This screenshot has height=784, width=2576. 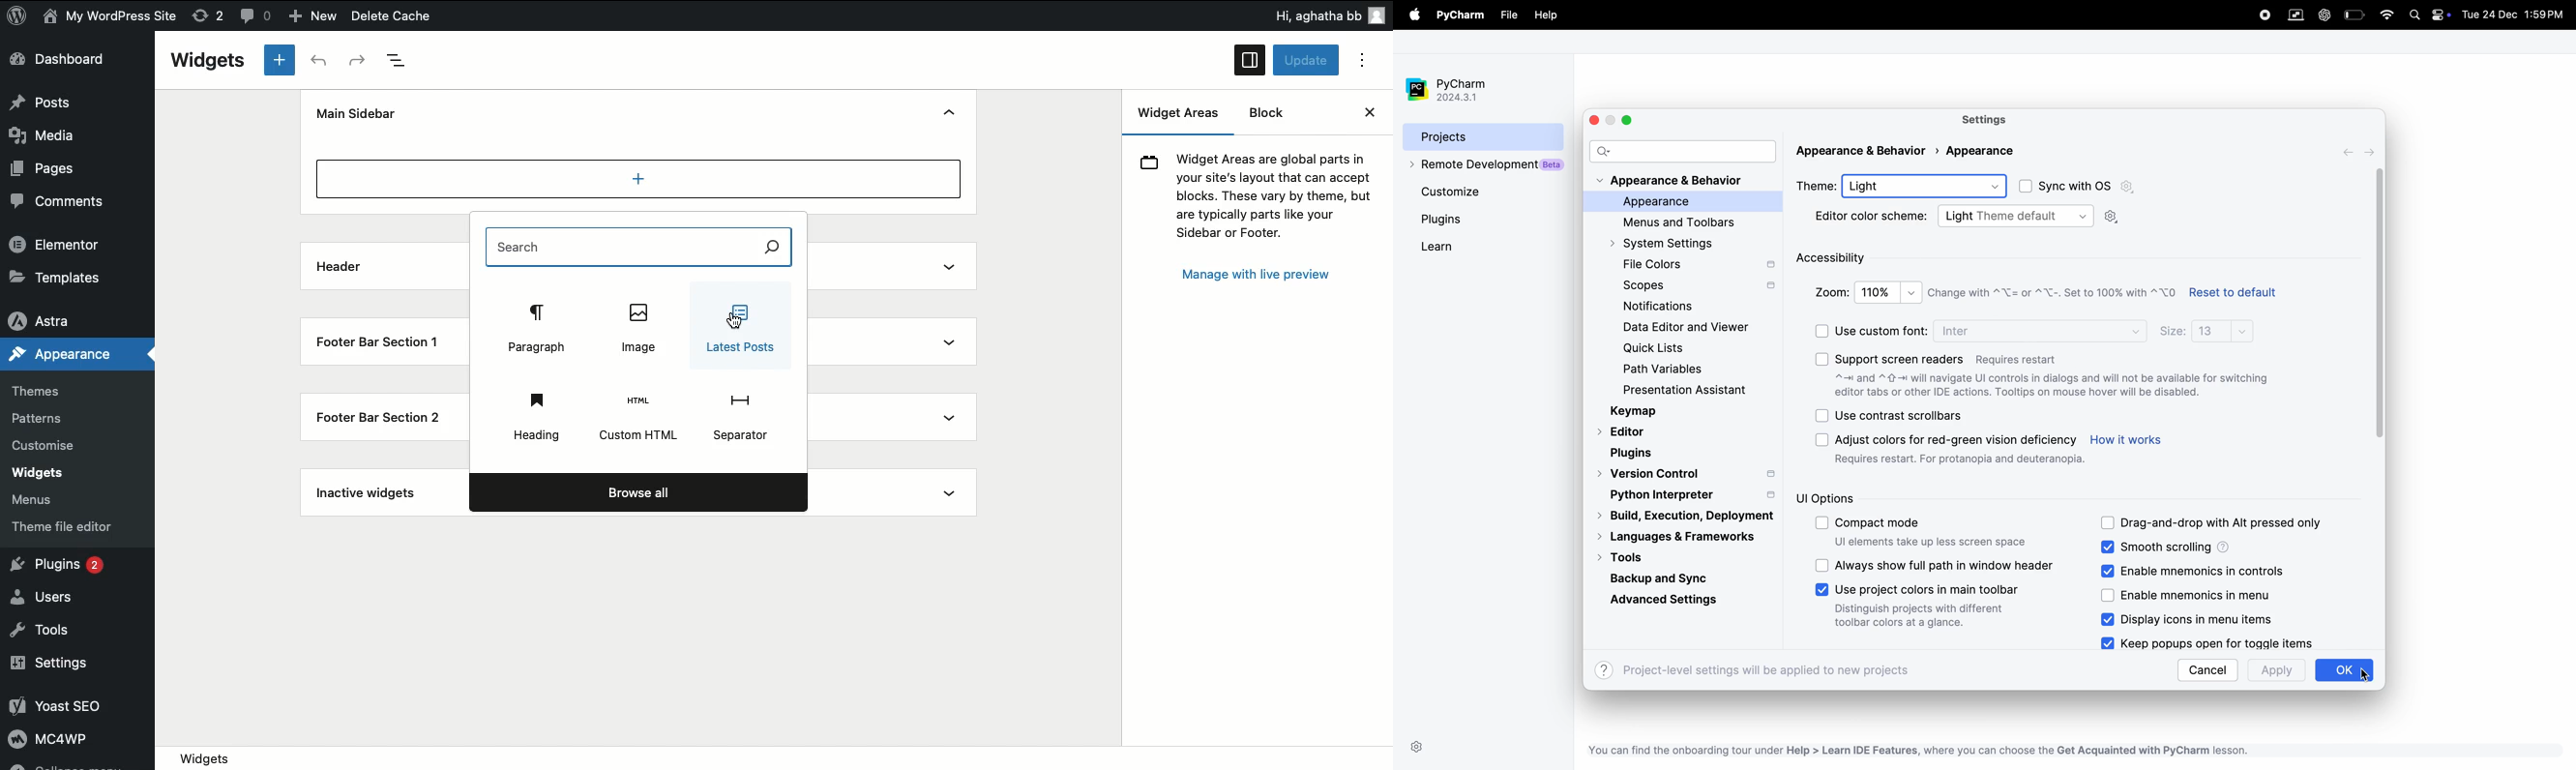 What do you see at coordinates (56, 602) in the screenshot?
I see `Users` at bounding box center [56, 602].